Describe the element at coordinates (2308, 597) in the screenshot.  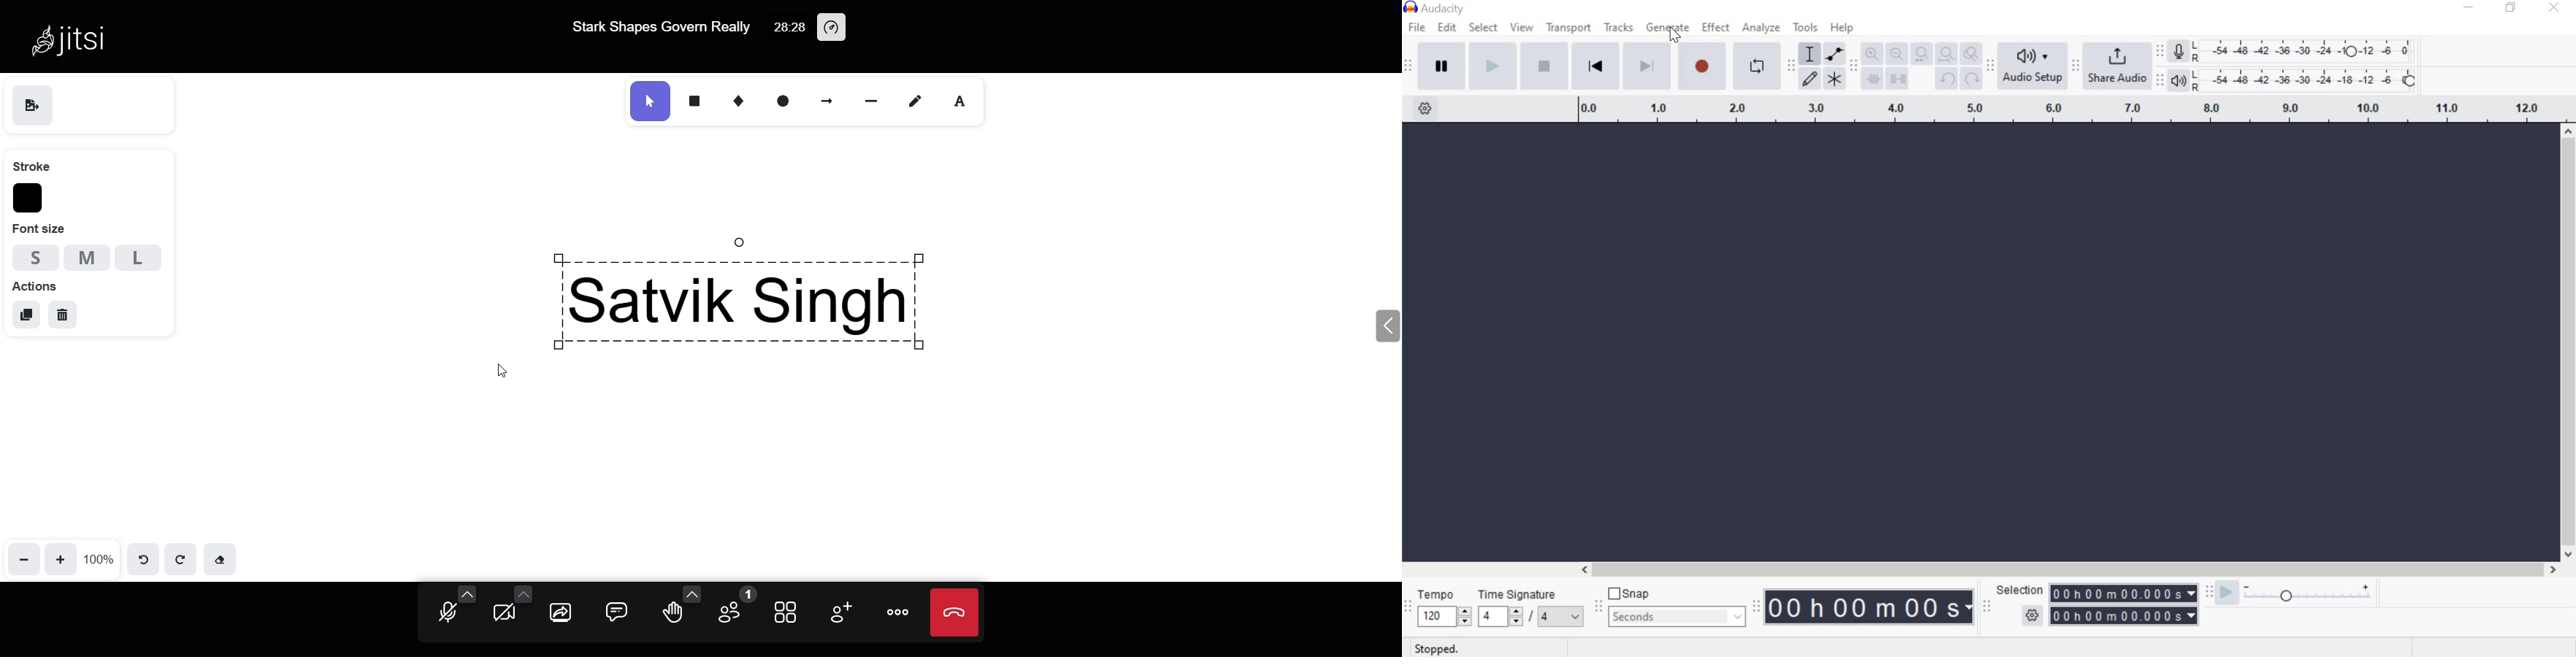
I see `Playback speed` at that location.